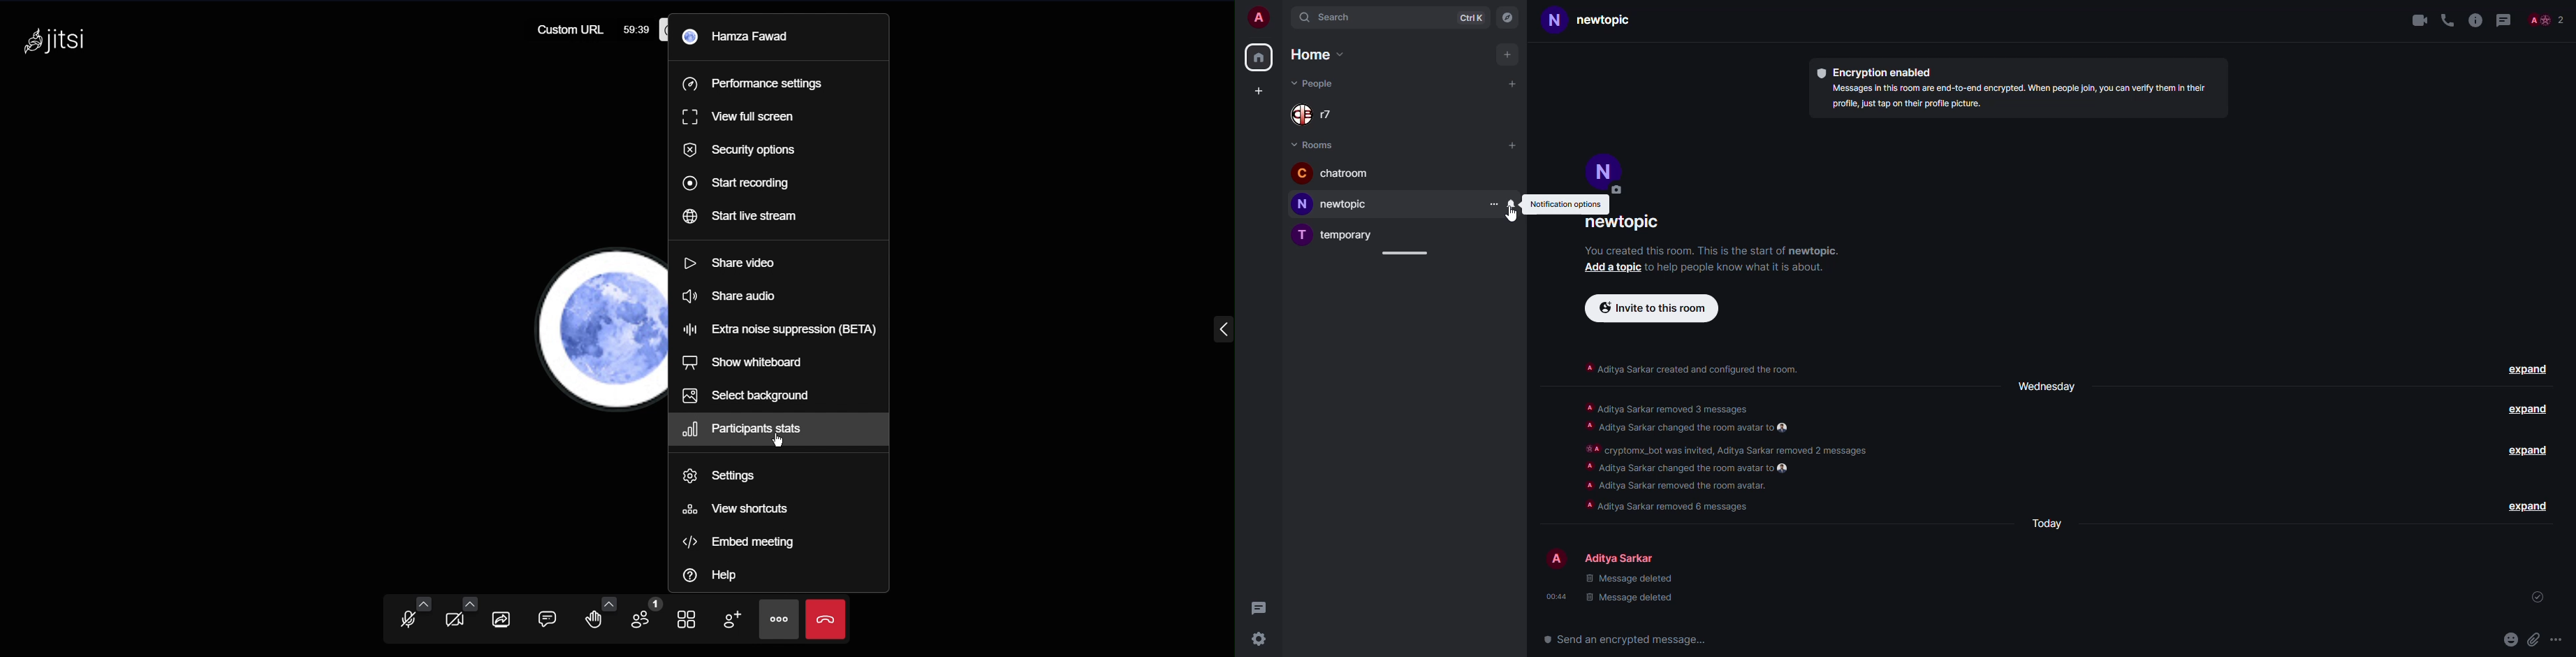 The width and height of the screenshot is (2576, 672). I want to click on More, so click(776, 617).